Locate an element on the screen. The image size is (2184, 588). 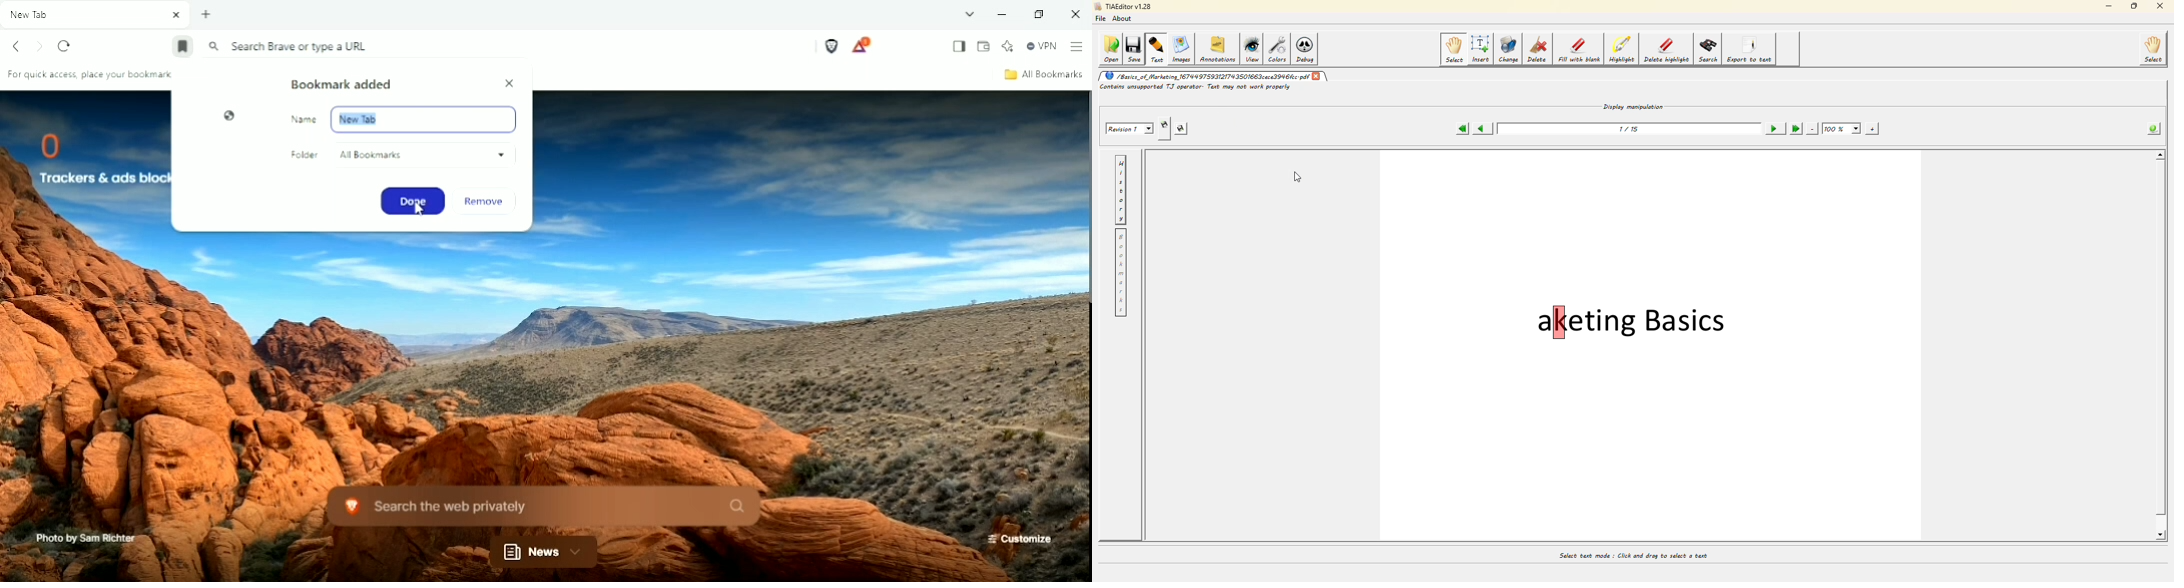
Search the web privately is located at coordinates (540, 505).